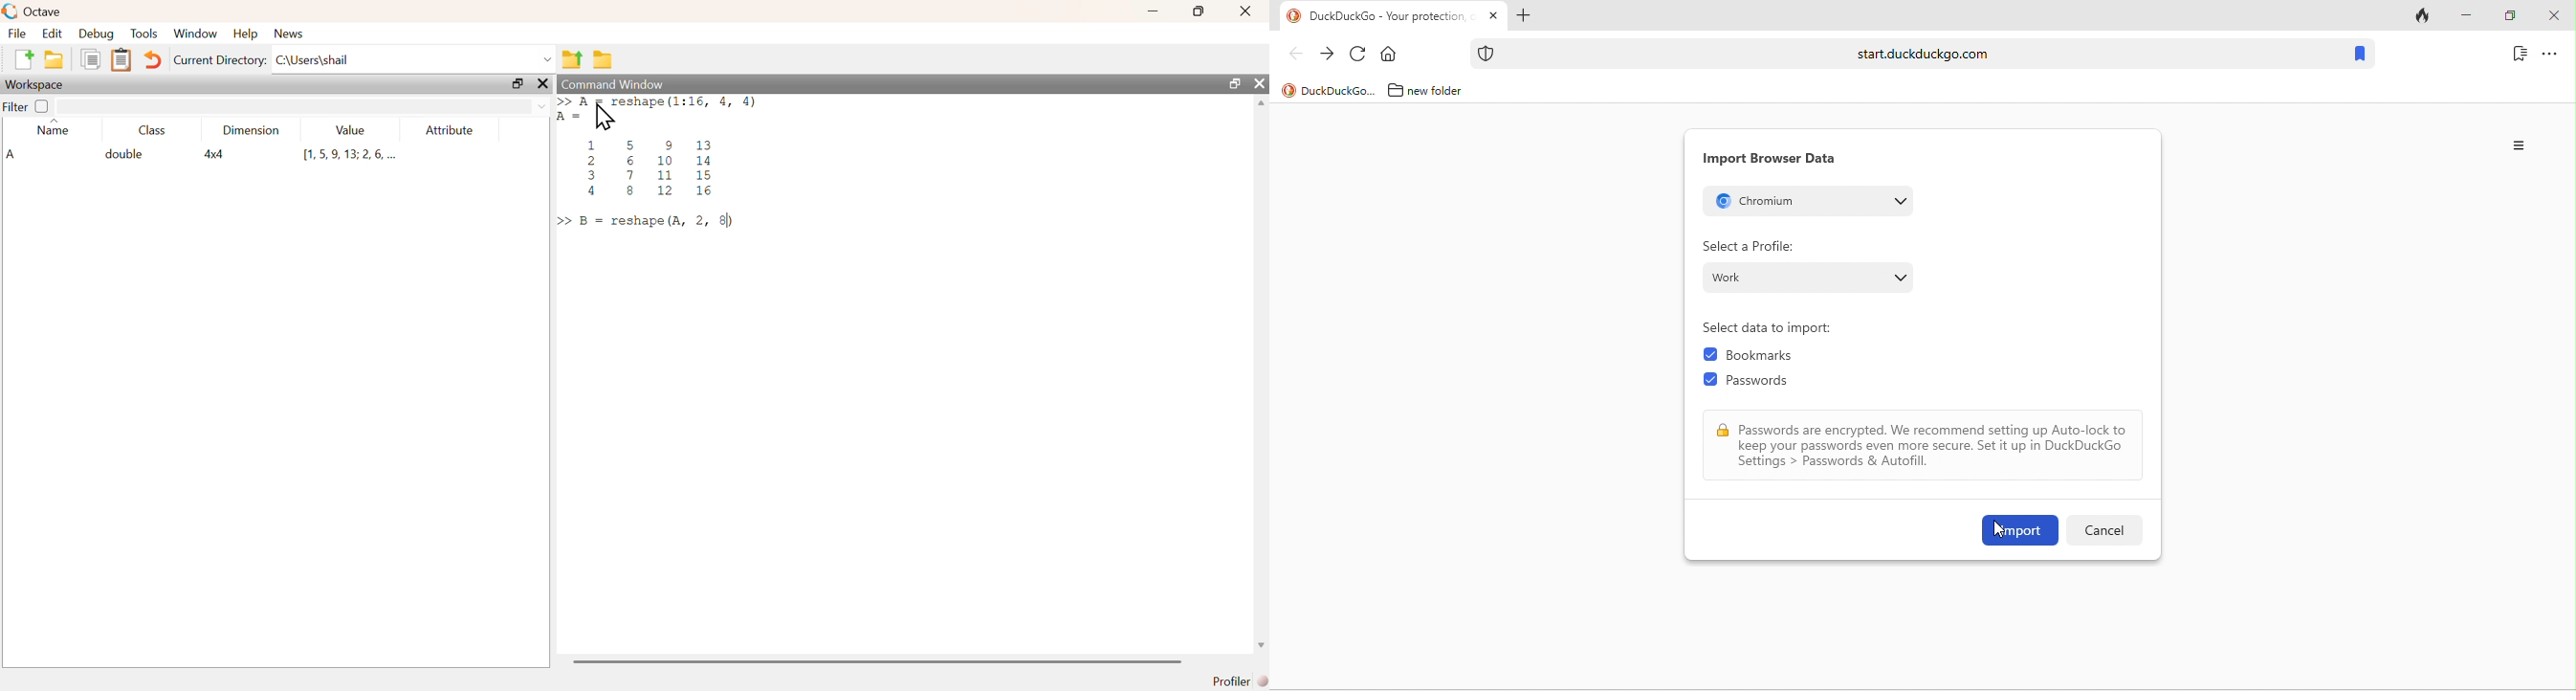  Describe the element at coordinates (1294, 16) in the screenshot. I see `icon` at that location.